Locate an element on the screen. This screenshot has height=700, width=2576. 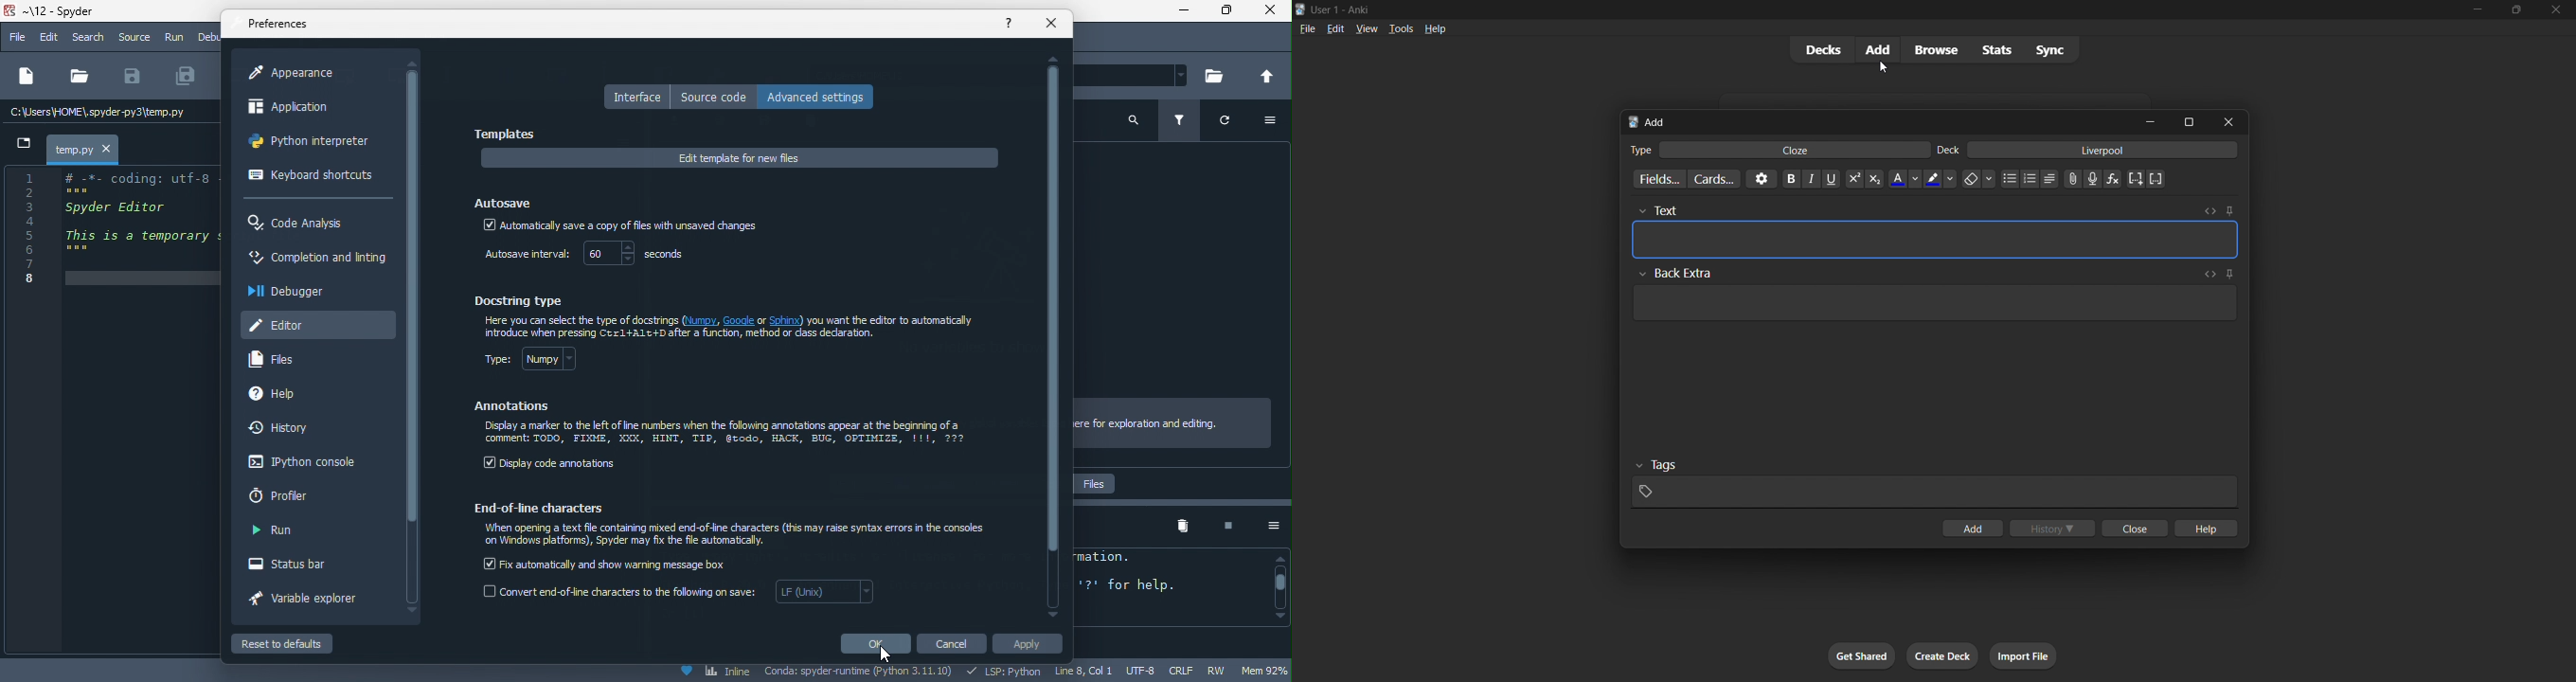
help is located at coordinates (1010, 22).